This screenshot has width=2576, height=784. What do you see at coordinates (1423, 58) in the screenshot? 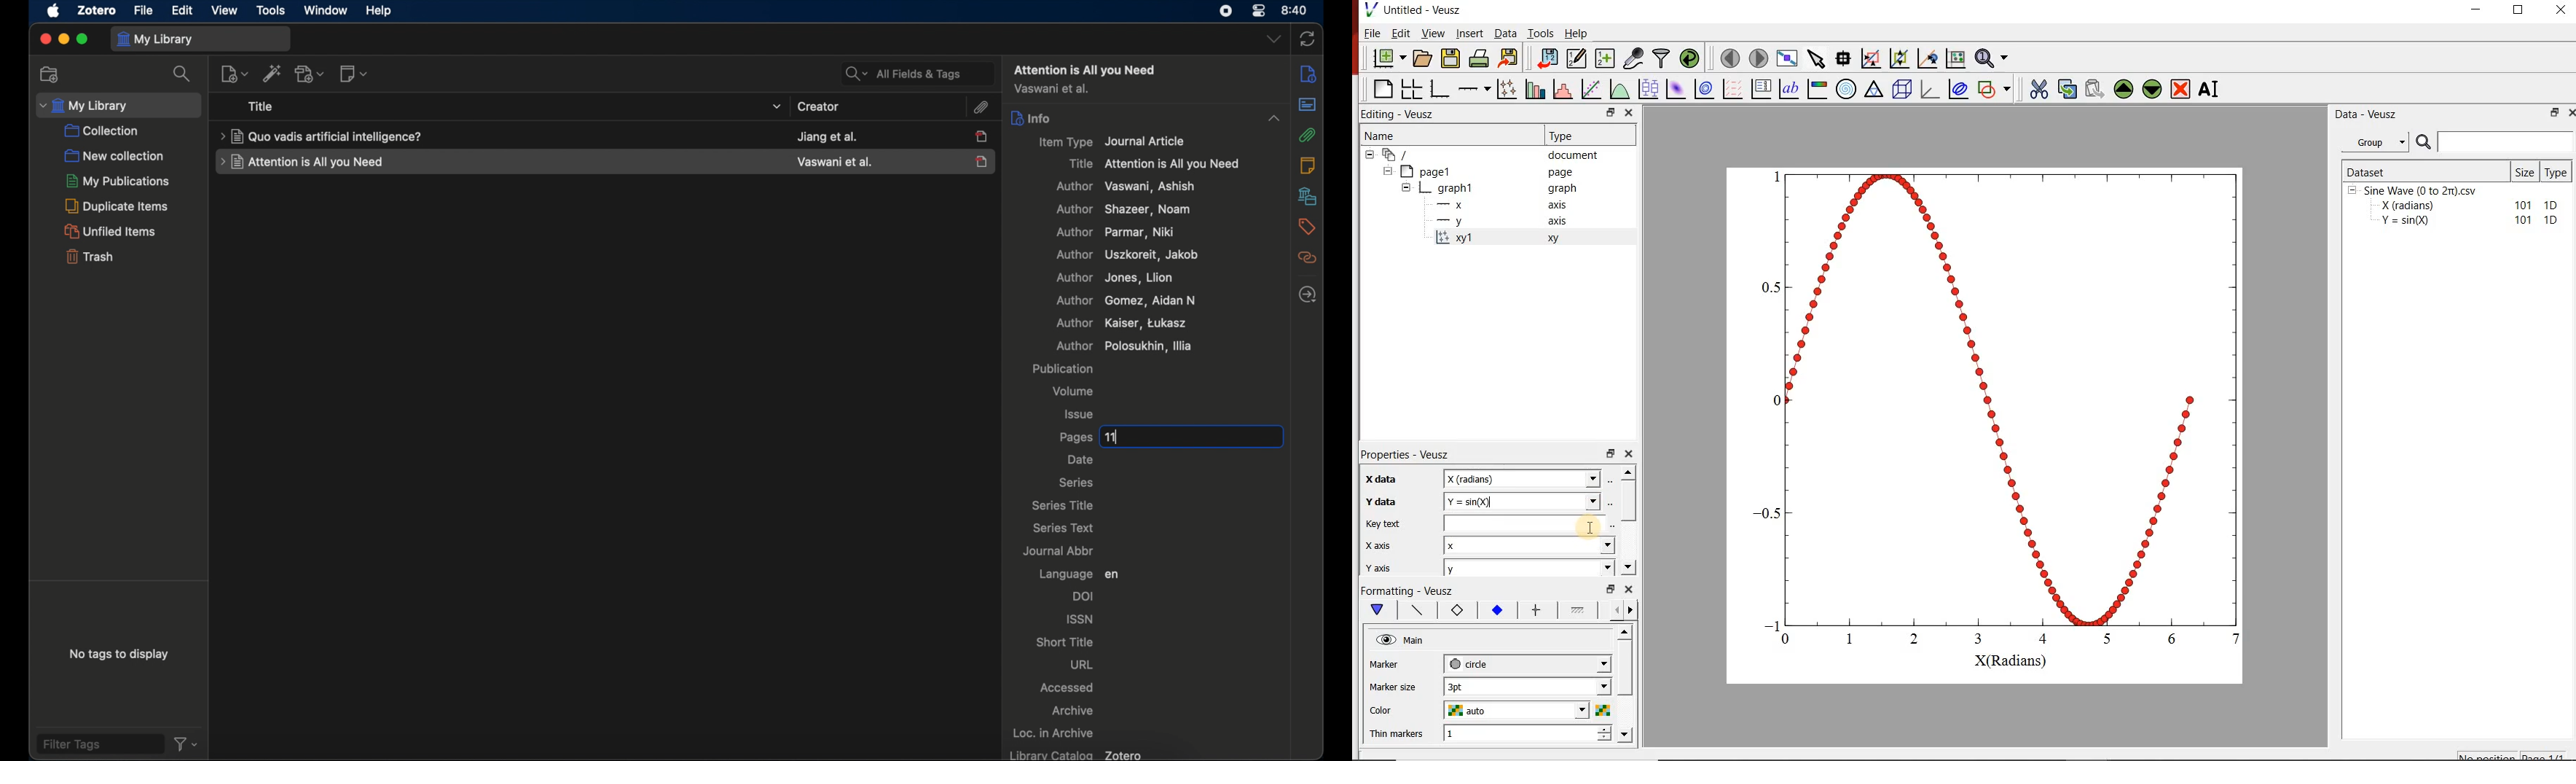
I see `open document` at bounding box center [1423, 58].